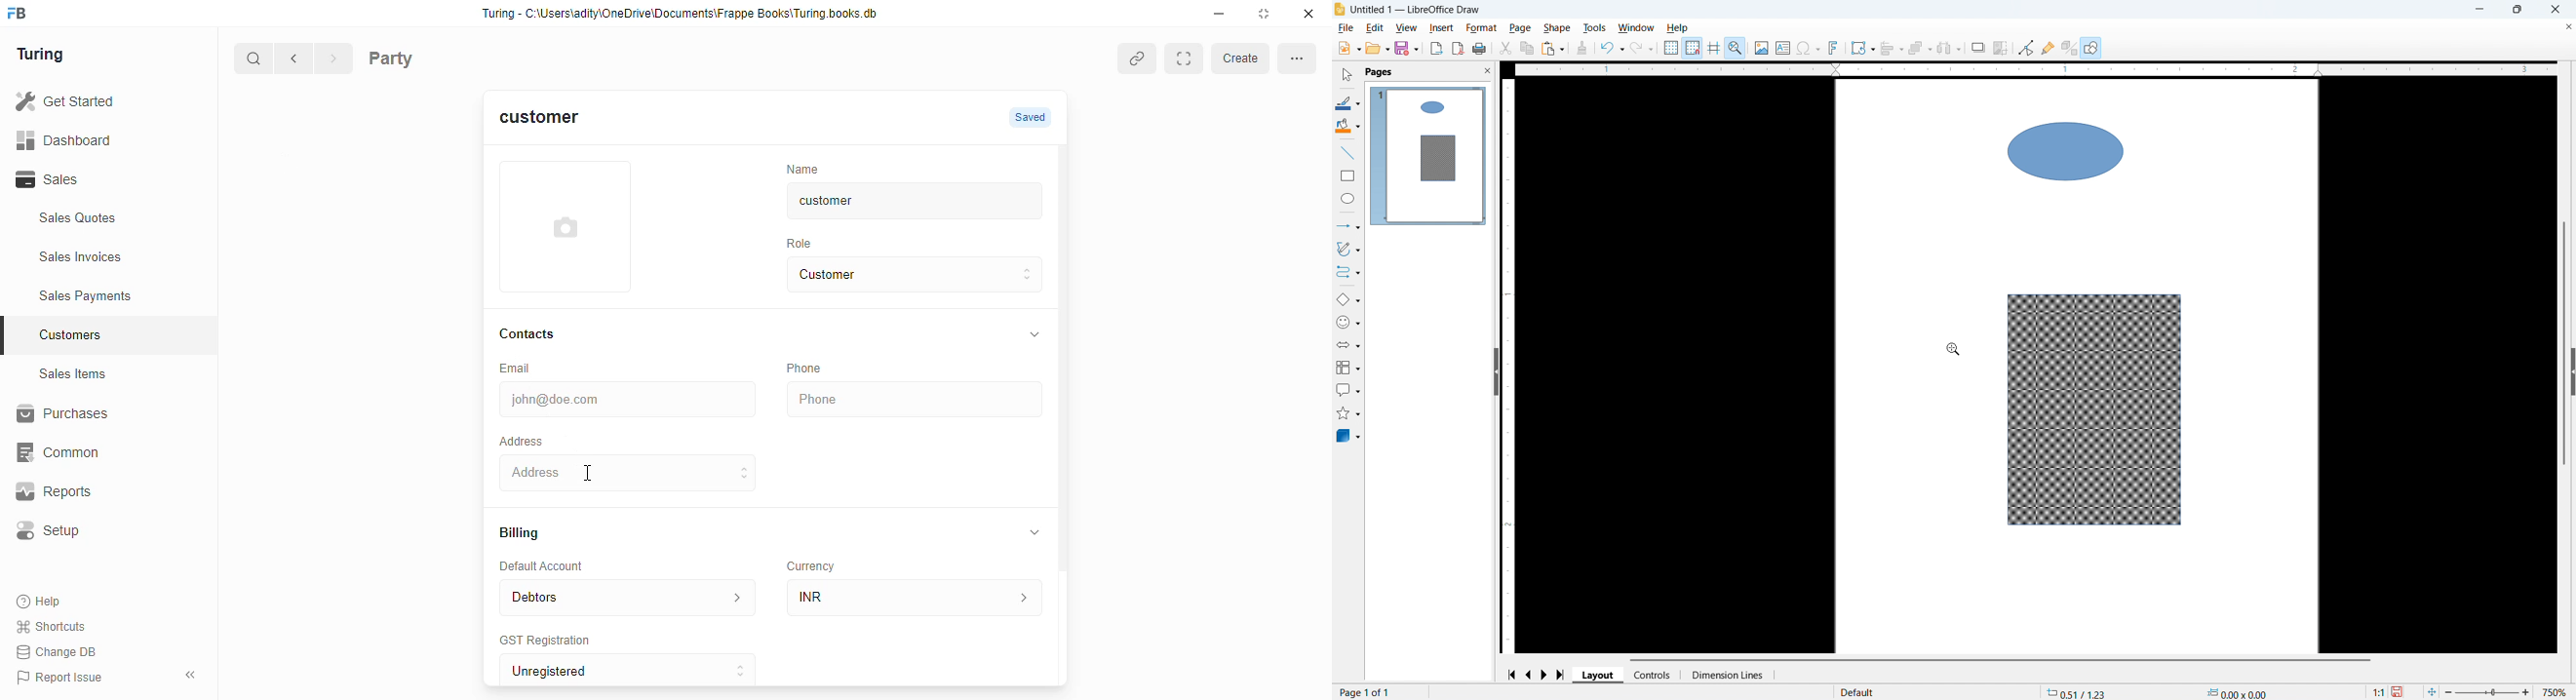 The image size is (2576, 700). I want to click on frappebooks logo, so click(22, 15).